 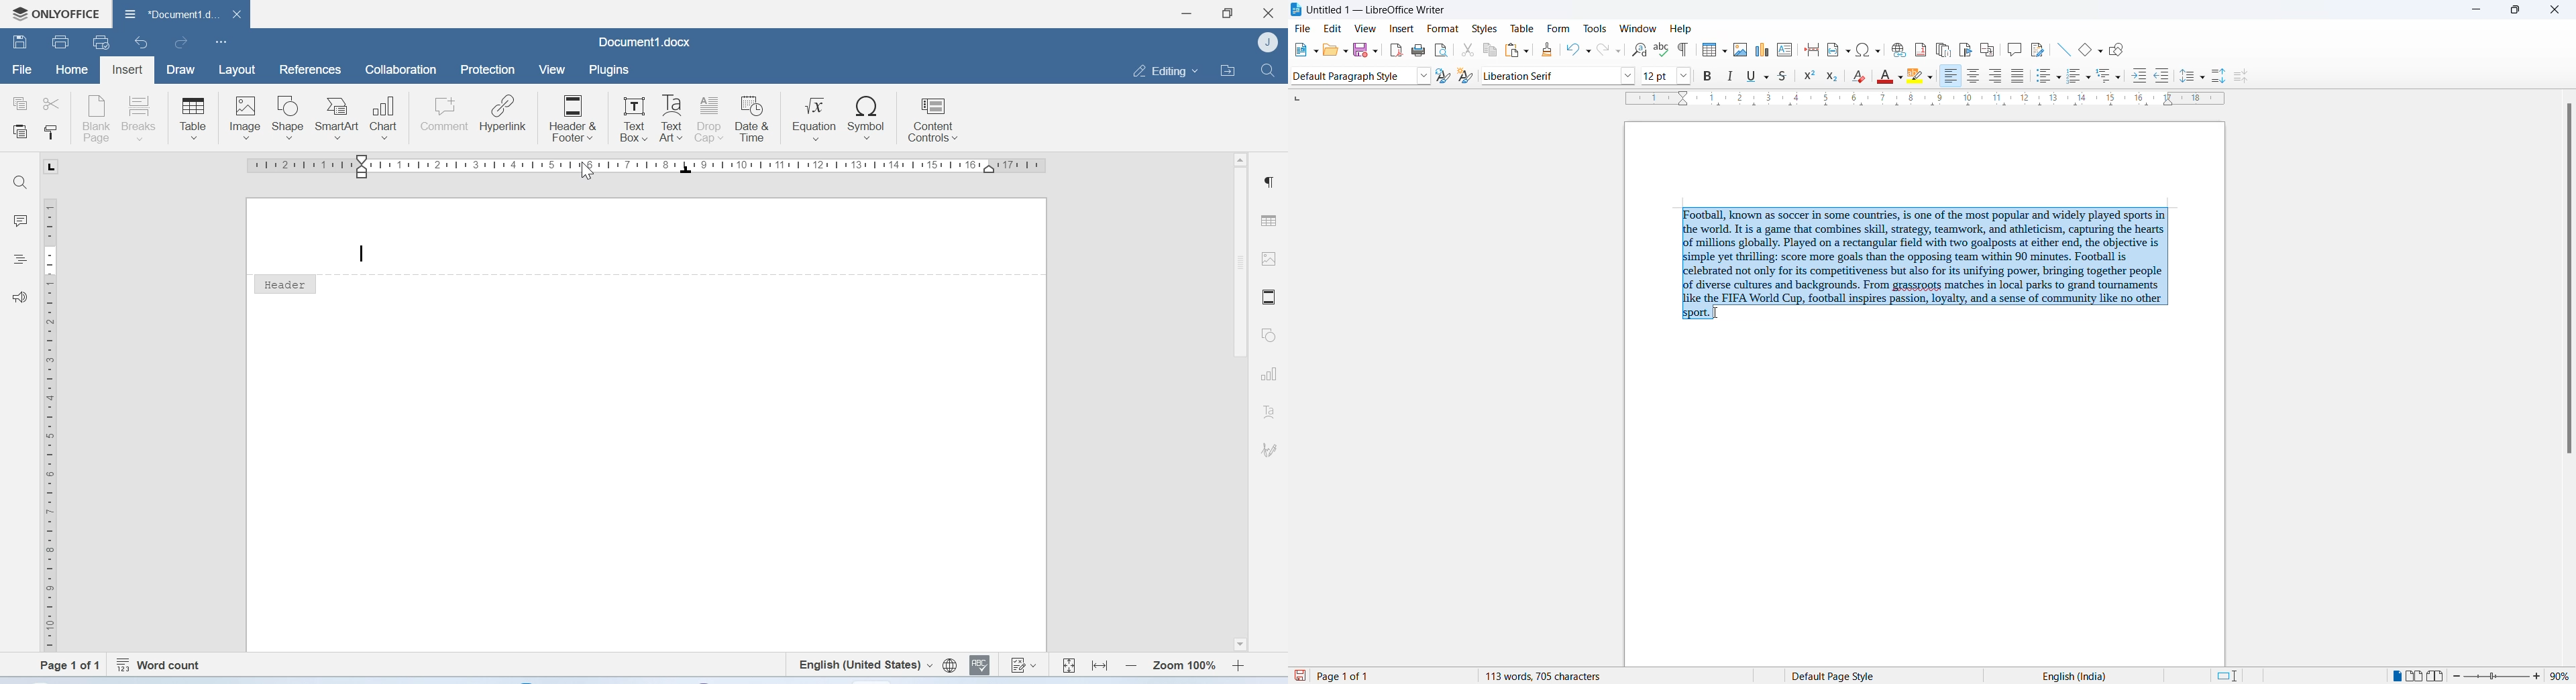 I want to click on Find, so click(x=23, y=182).